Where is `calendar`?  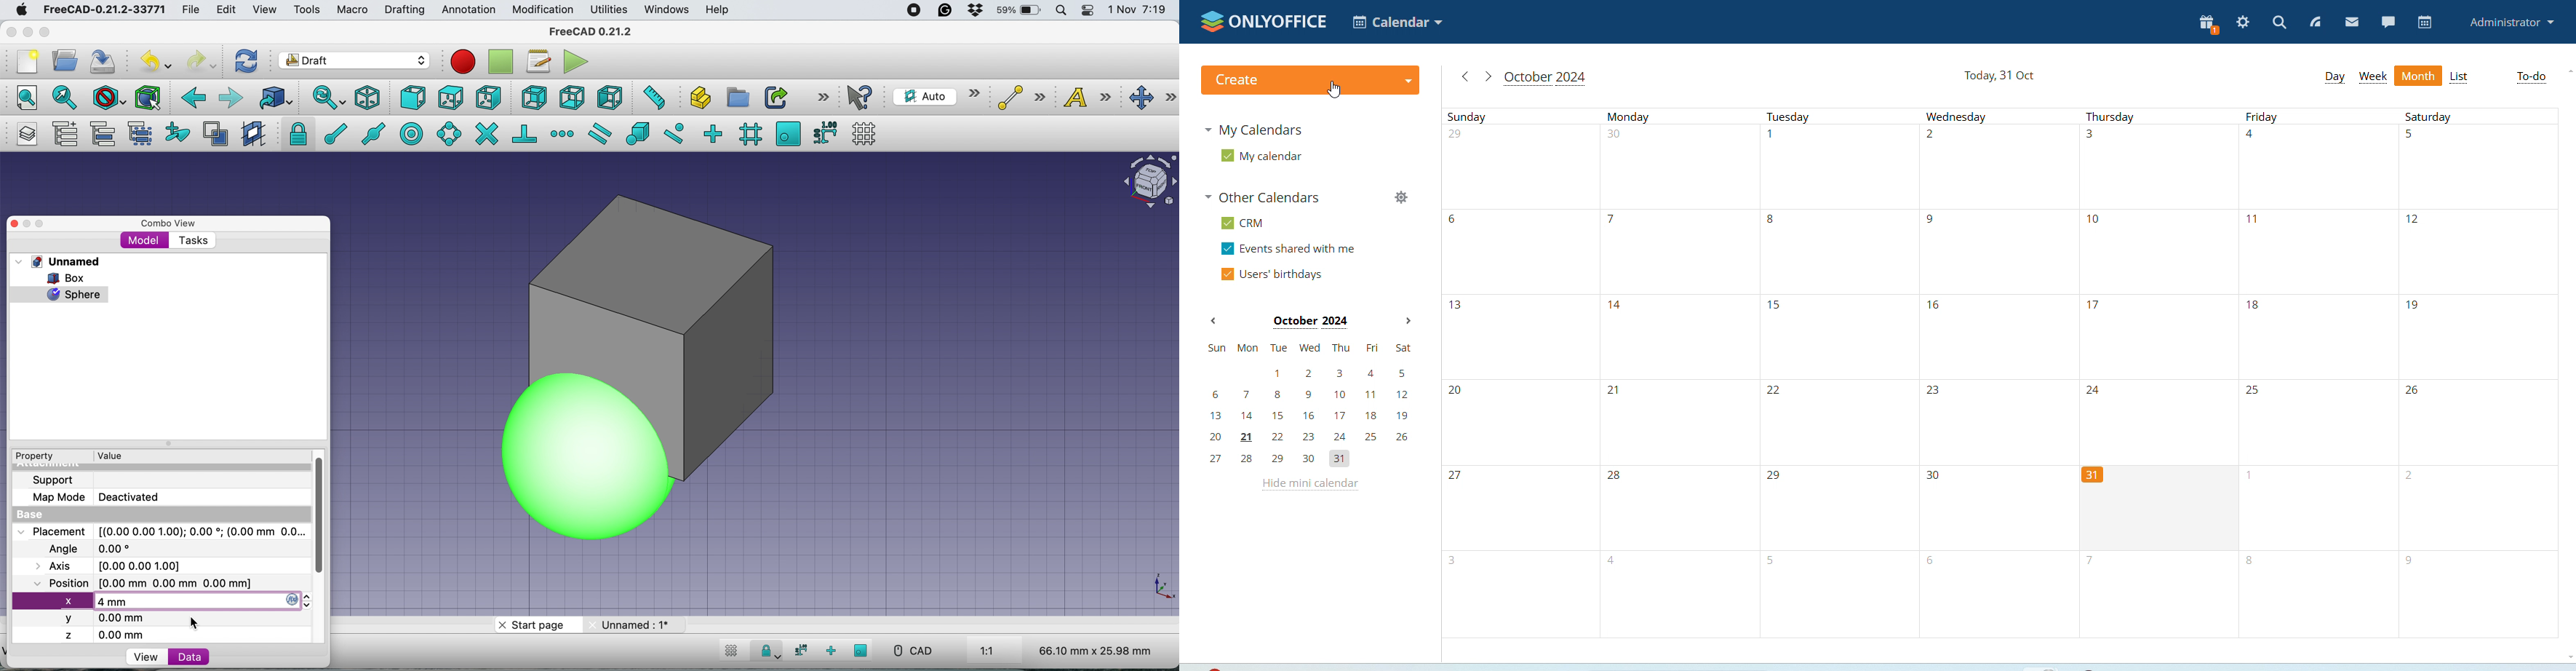 calendar is located at coordinates (2426, 22).